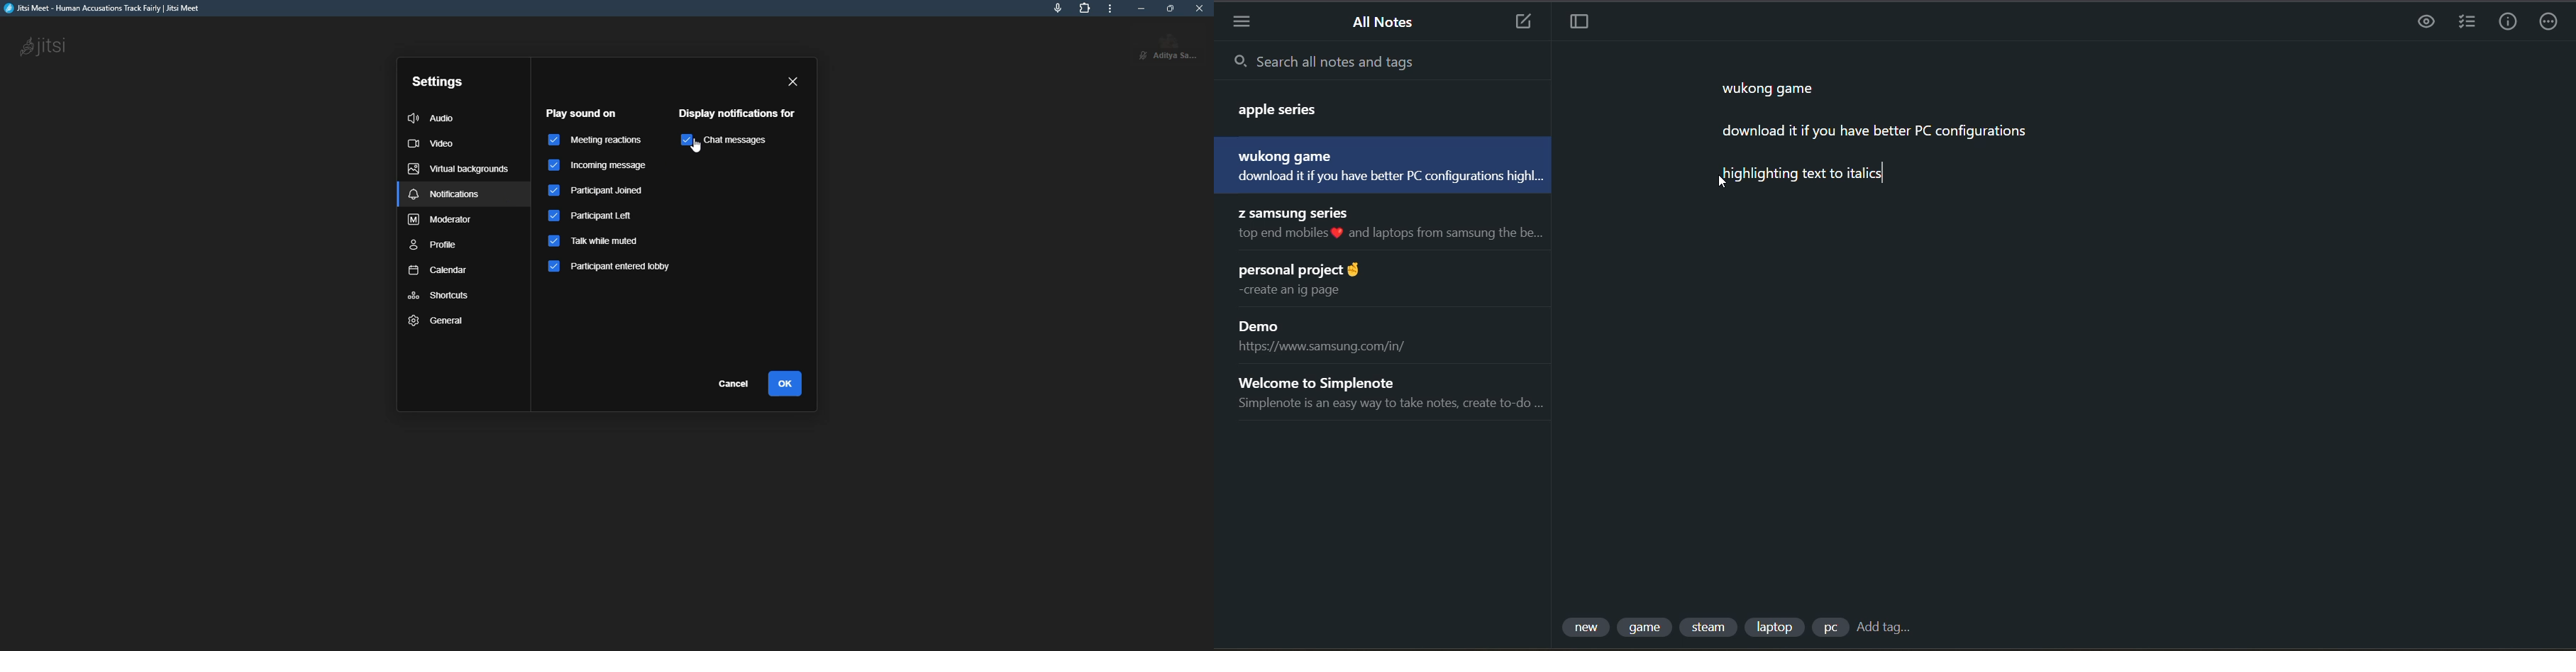 The width and height of the screenshot is (2576, 672). I want to click on settings, so click(436, 83).